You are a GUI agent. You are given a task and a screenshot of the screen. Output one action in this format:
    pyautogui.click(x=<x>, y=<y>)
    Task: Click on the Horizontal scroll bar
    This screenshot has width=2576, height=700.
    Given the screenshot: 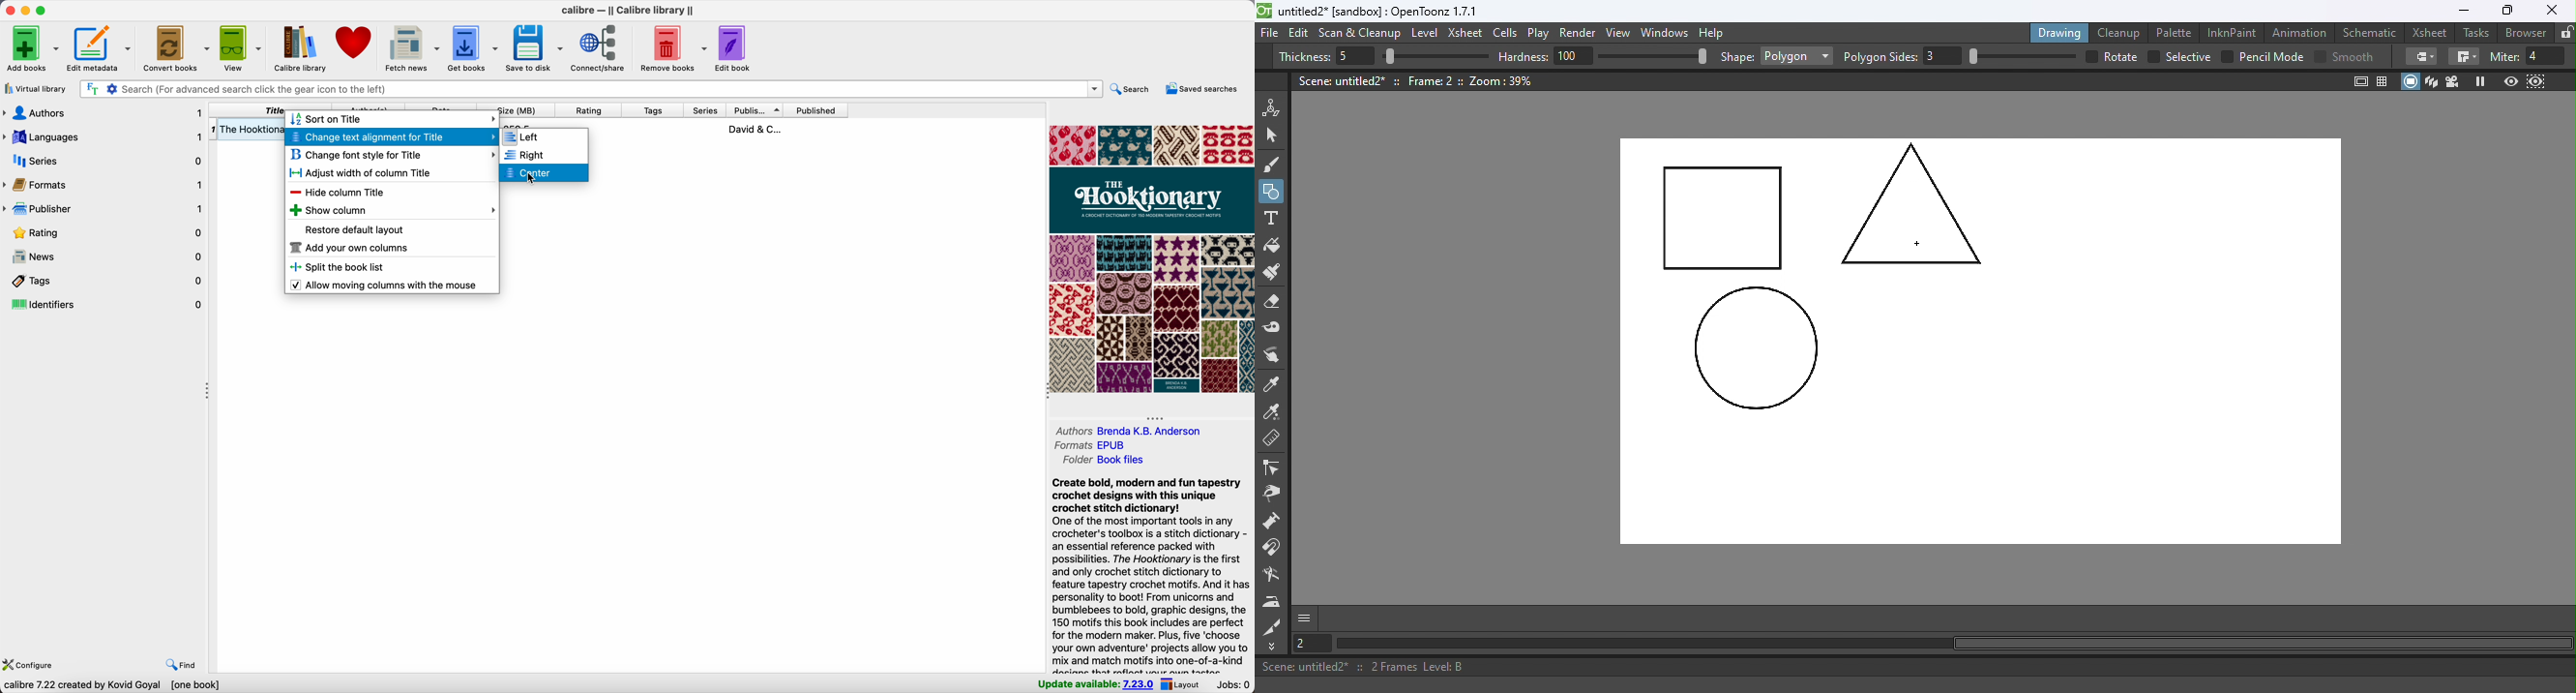 What is the action you would take?
    pyautogui.click(x=1953, y=644)
    